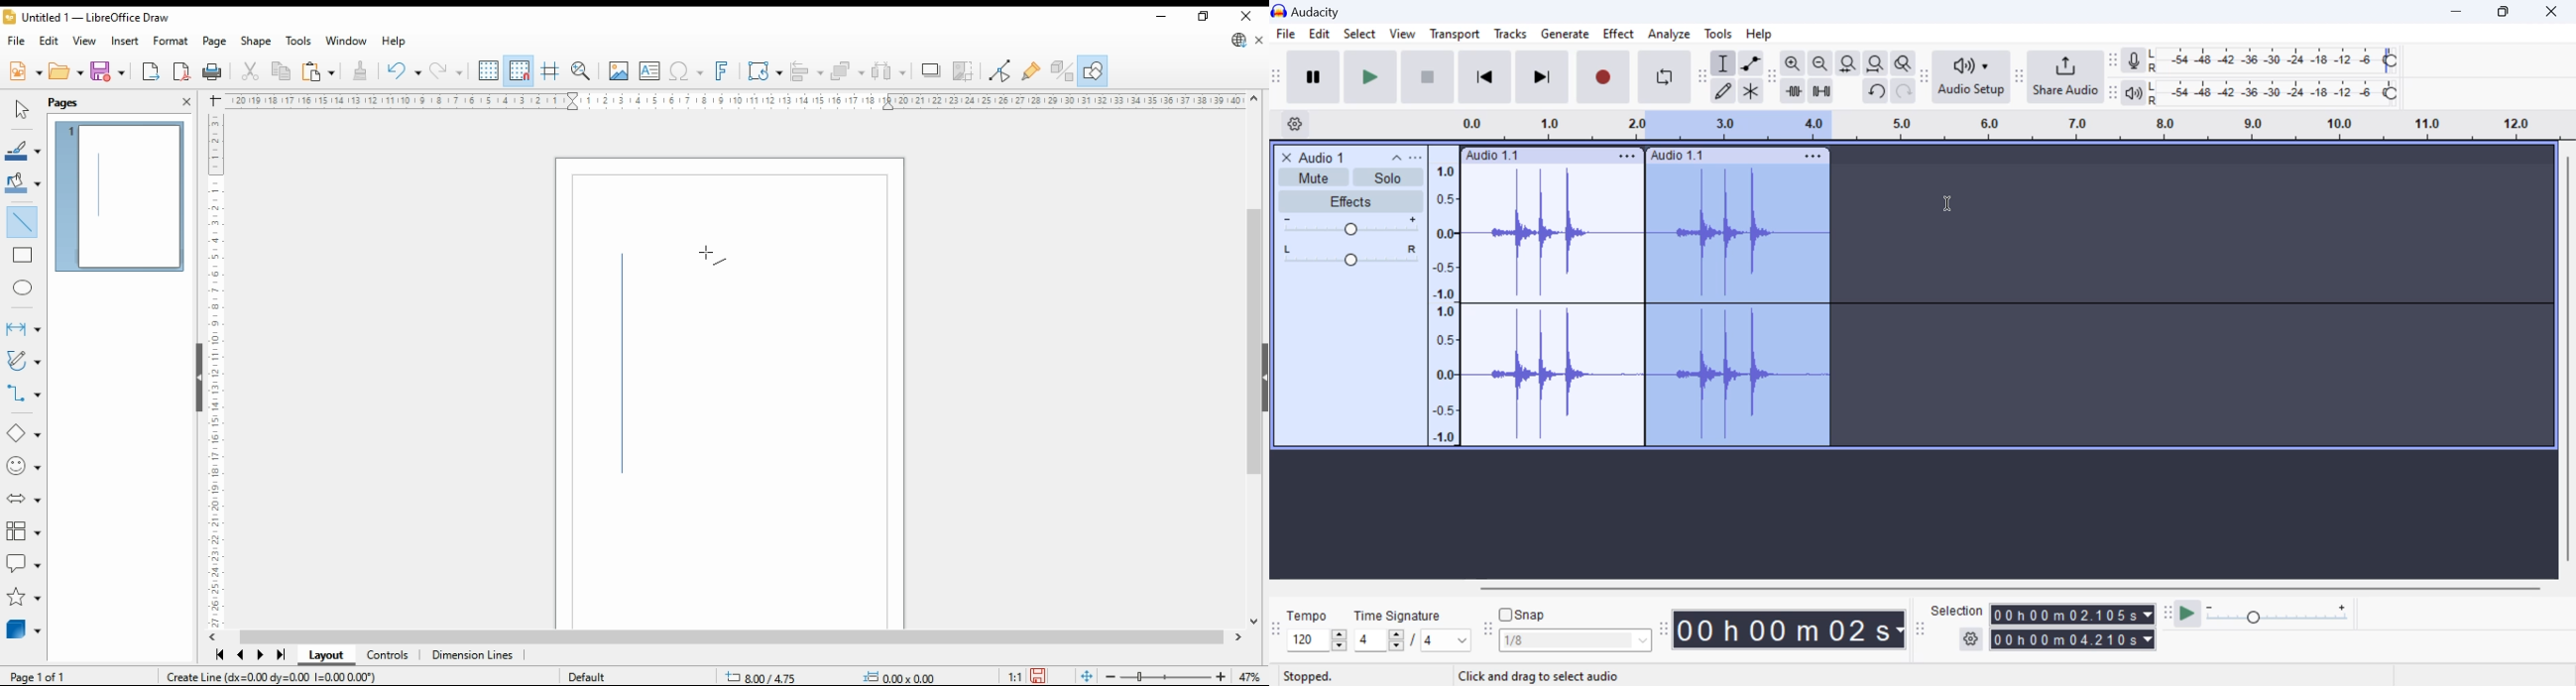 Image resolution: width=2576 pixels, height=700 pixels. What do you see at coordinates (1511, 37) in the screenshot?
I see `Tracks` at bounding box center [1511, 37].